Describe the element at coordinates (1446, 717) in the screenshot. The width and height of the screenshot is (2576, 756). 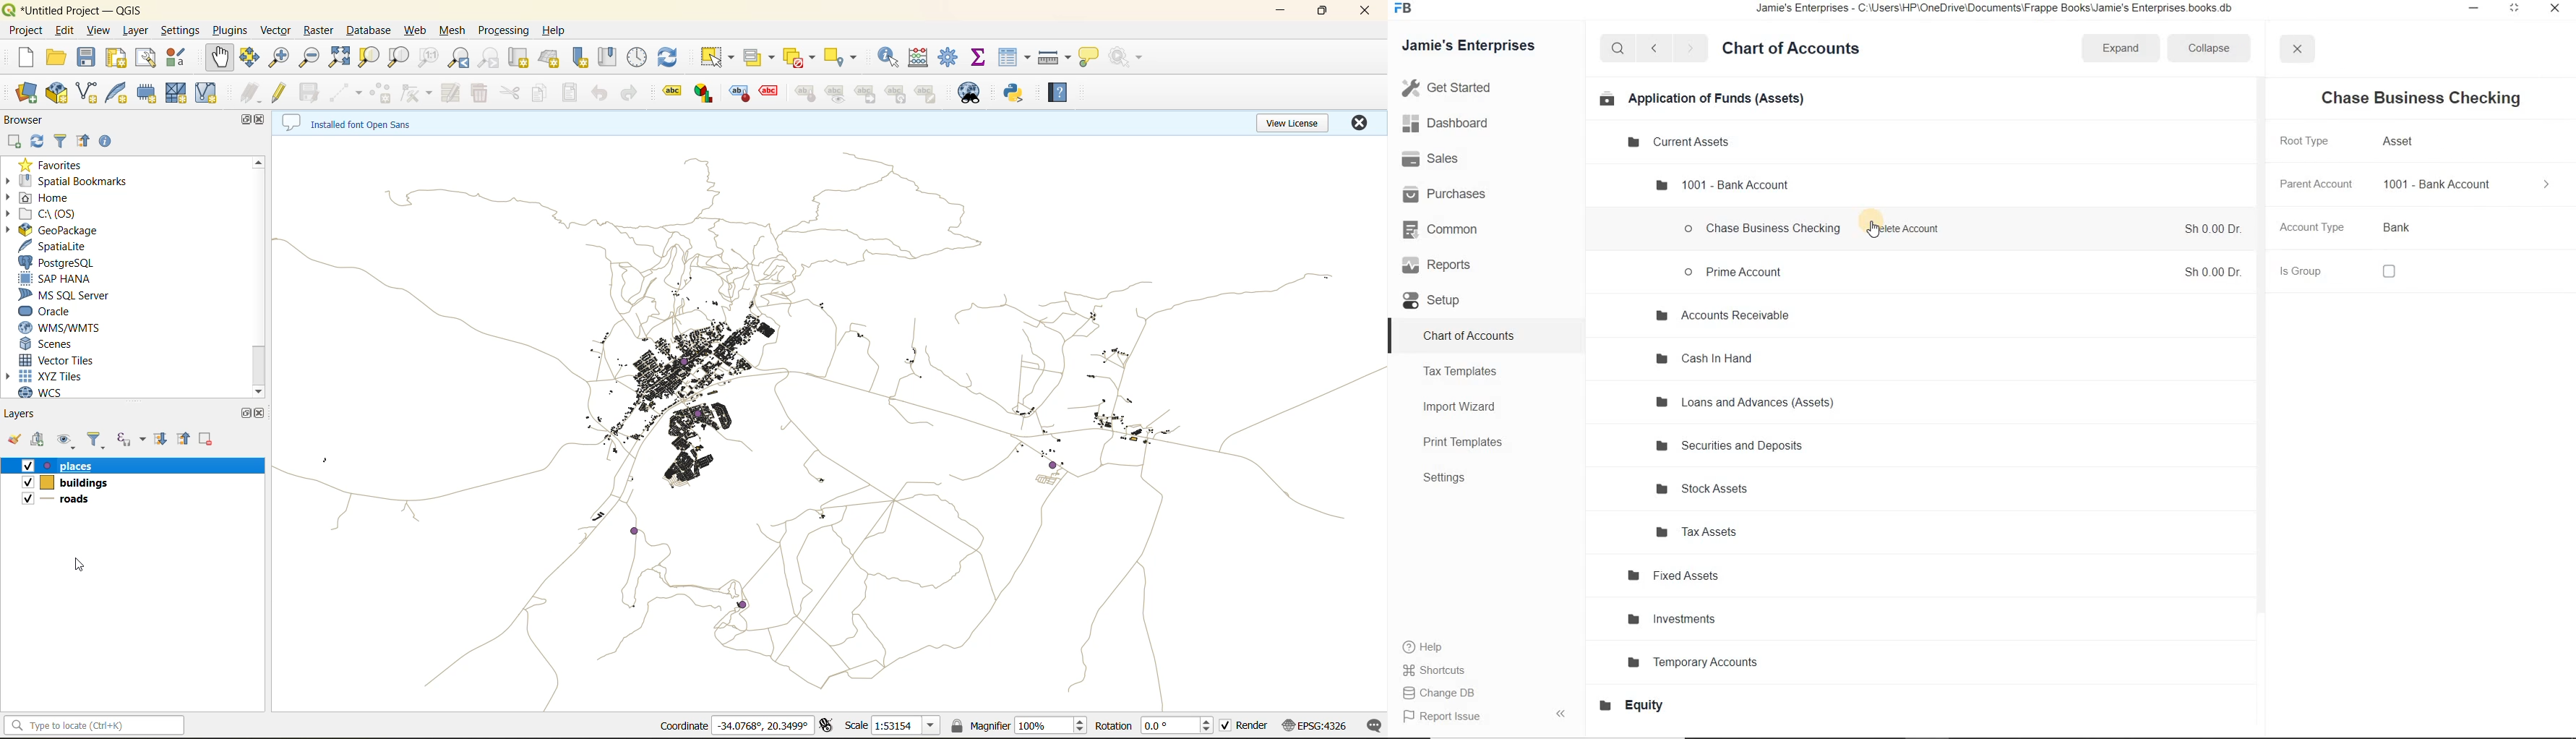
I see `Report Issue` at that location.